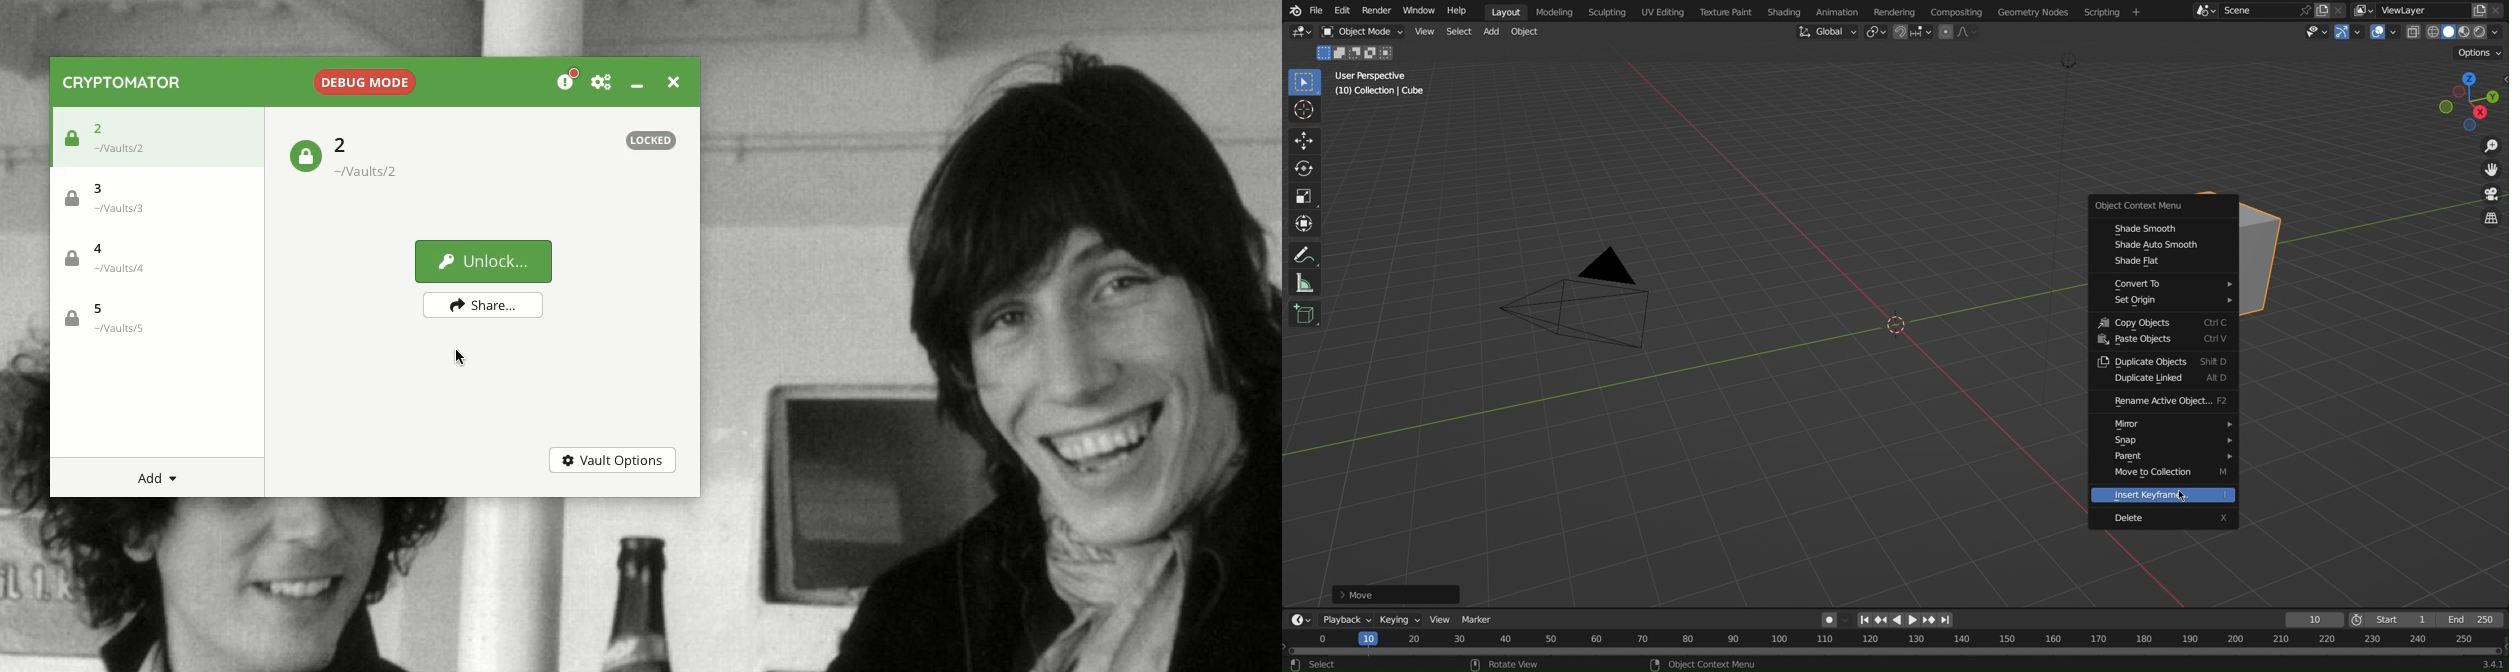  What do you see at coordinates (484, 304) in the screenshot?
I see `Share` at bounding box center [484, 304].